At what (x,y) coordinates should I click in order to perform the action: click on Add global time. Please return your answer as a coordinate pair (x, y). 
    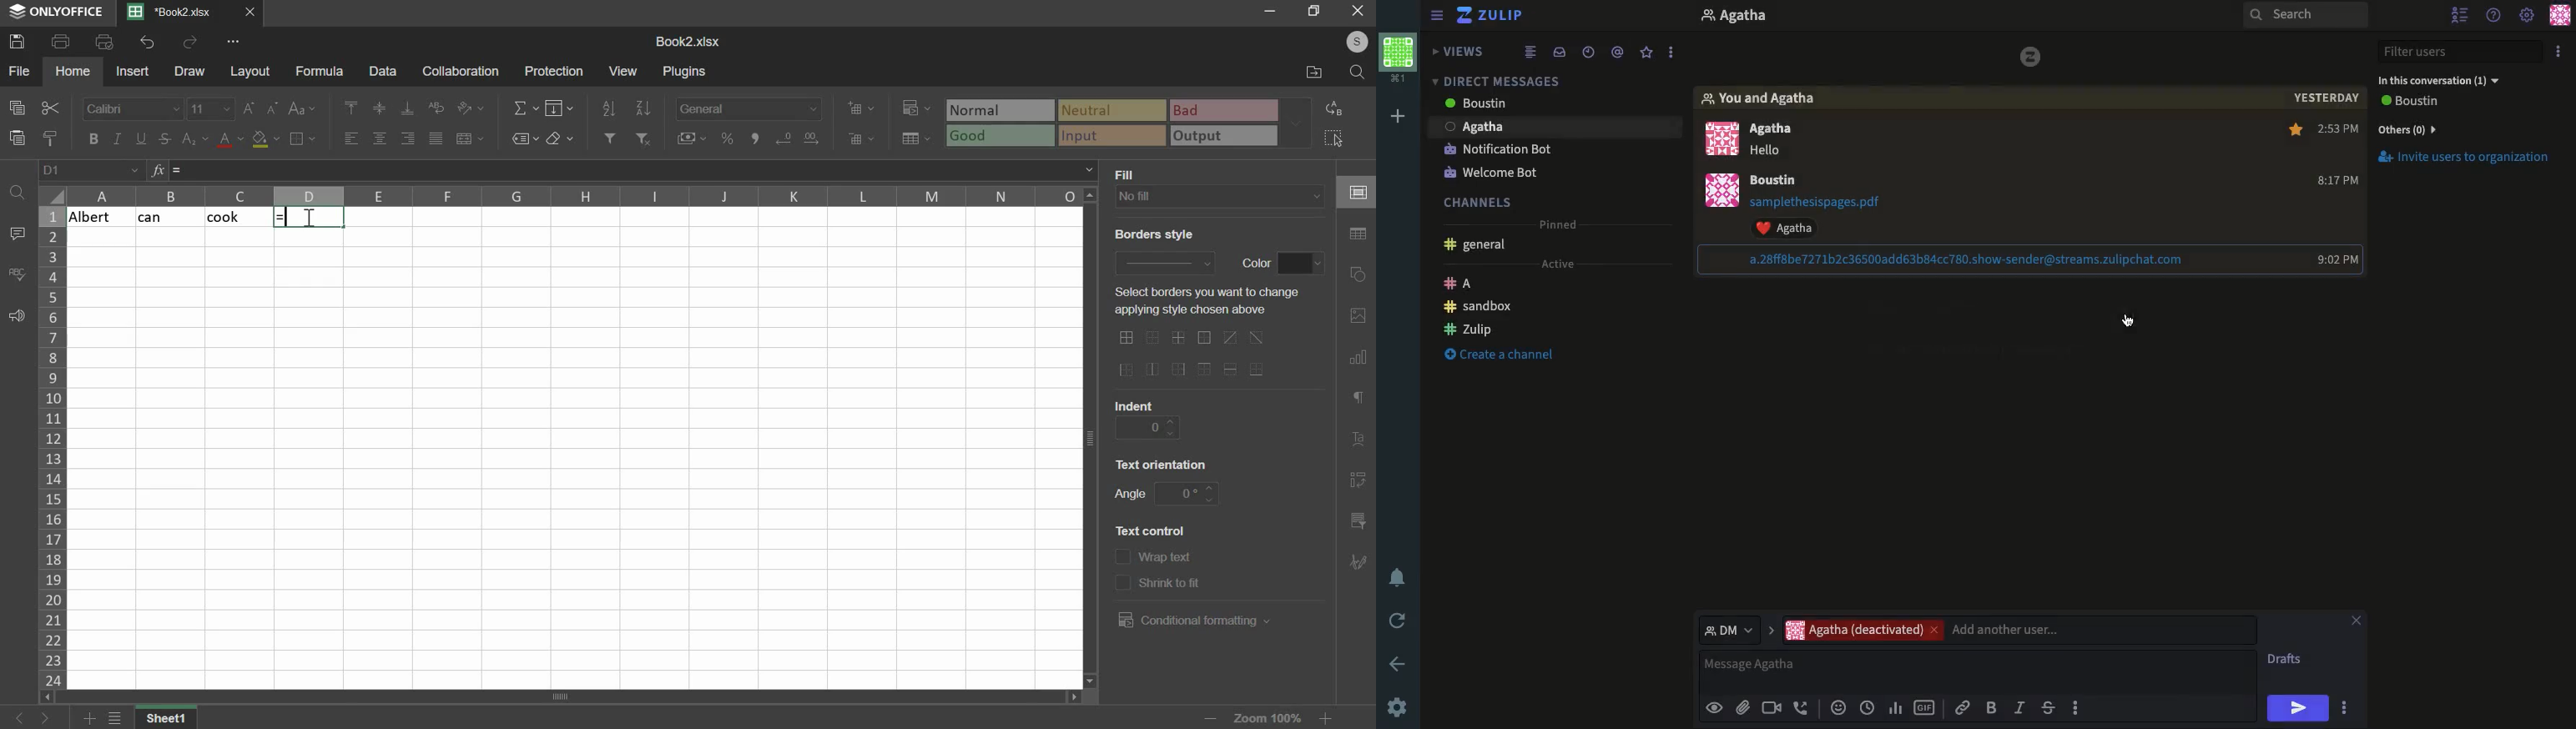
    Looking at the image, I should click on (1870, 707).